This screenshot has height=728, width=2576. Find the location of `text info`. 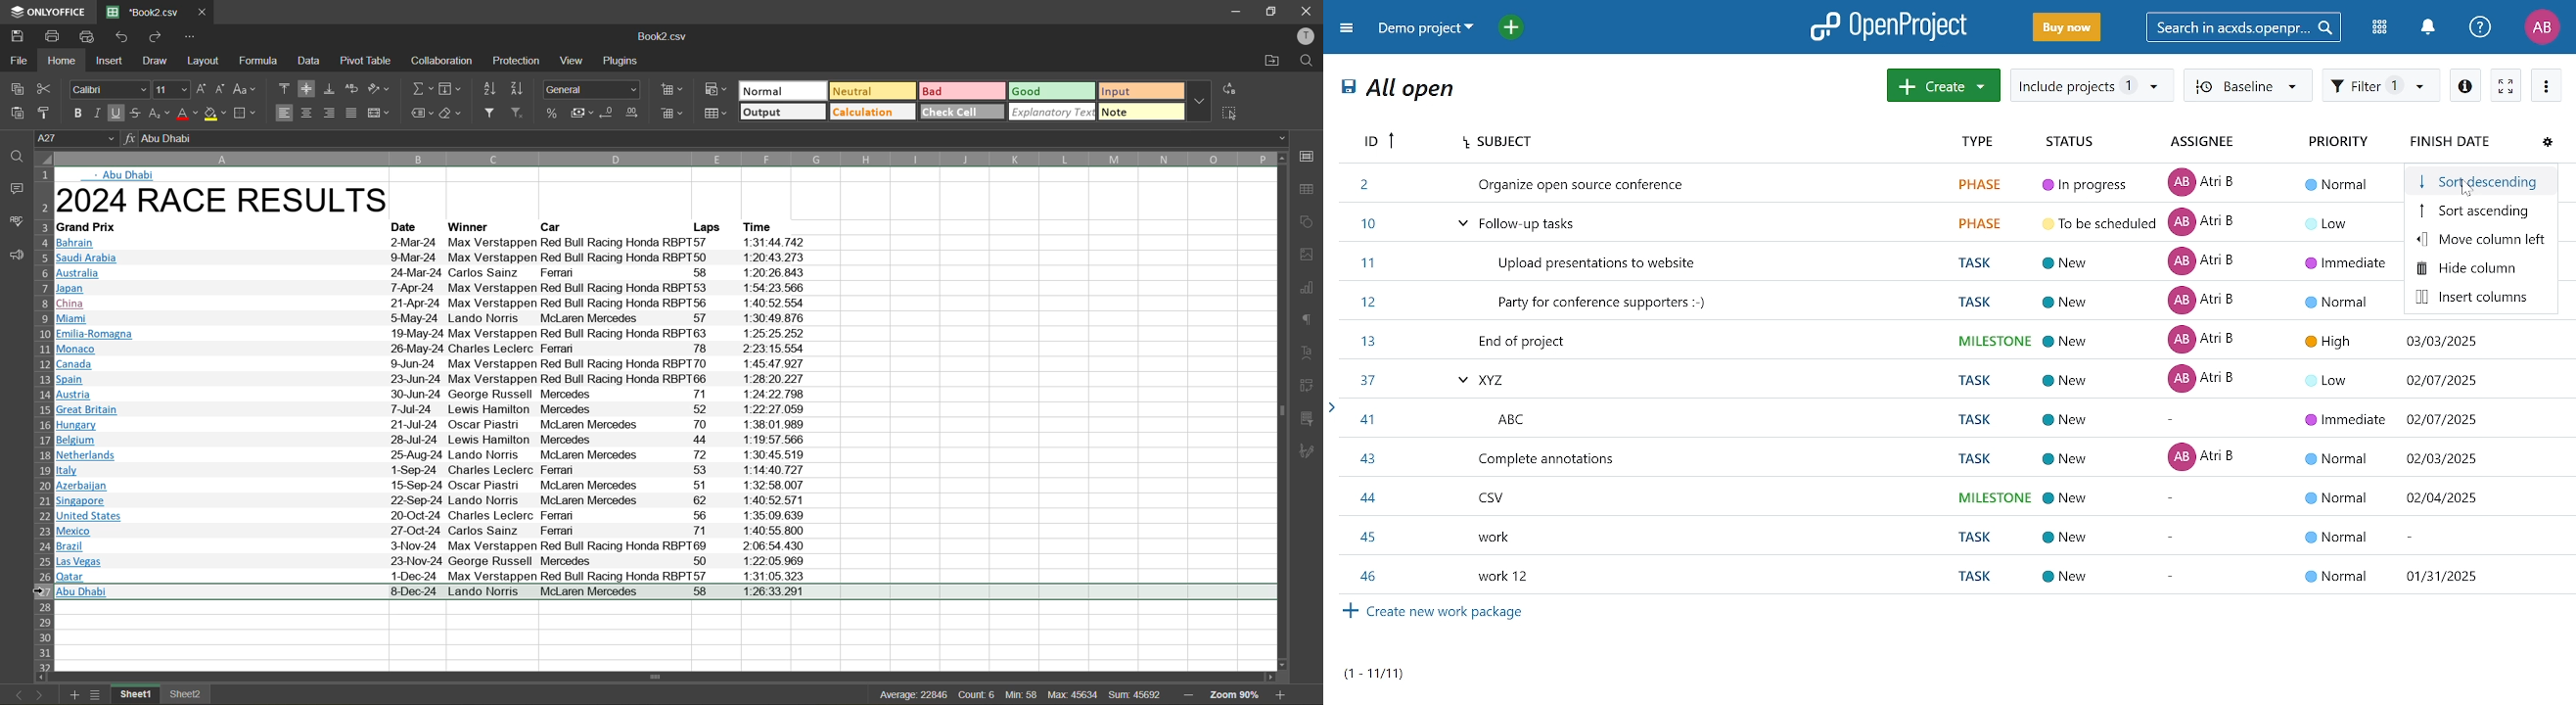

text info is located at coordinates (410, 228).